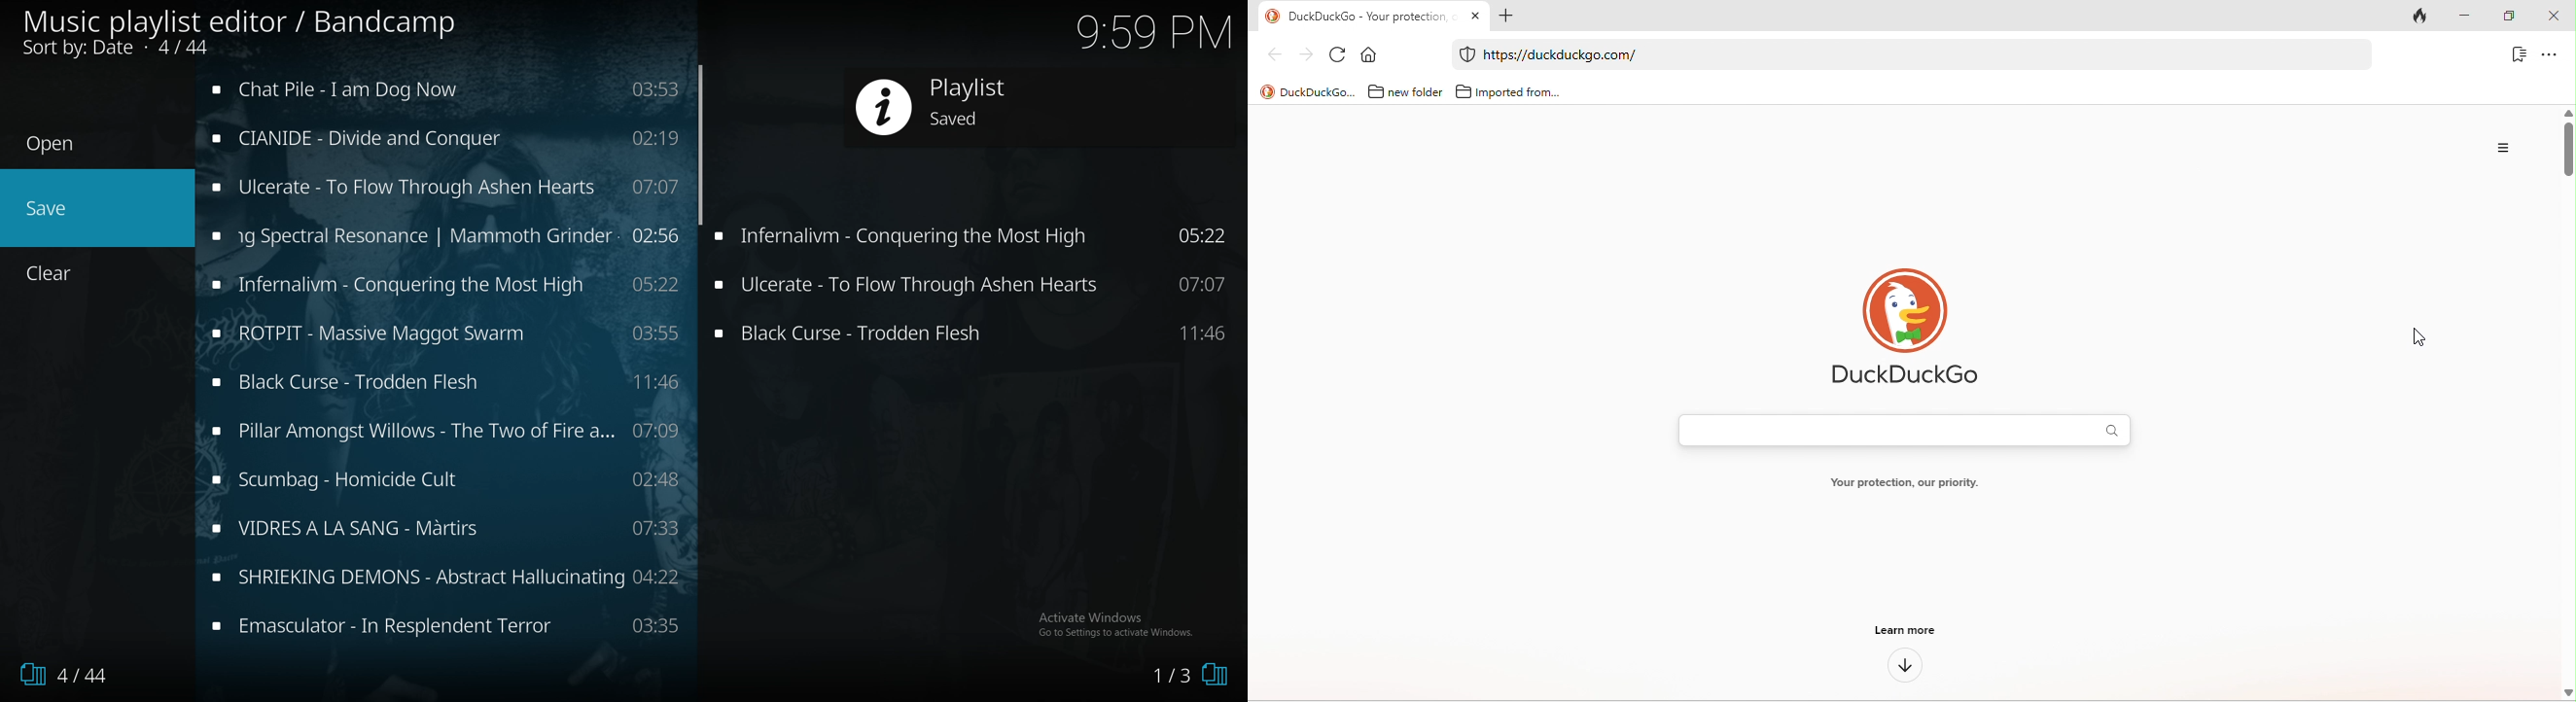 This screenshot has width=2576, height=728. Describe the element at coordinates (2473, 17) in the screenshot. I see `minimize` at that location.